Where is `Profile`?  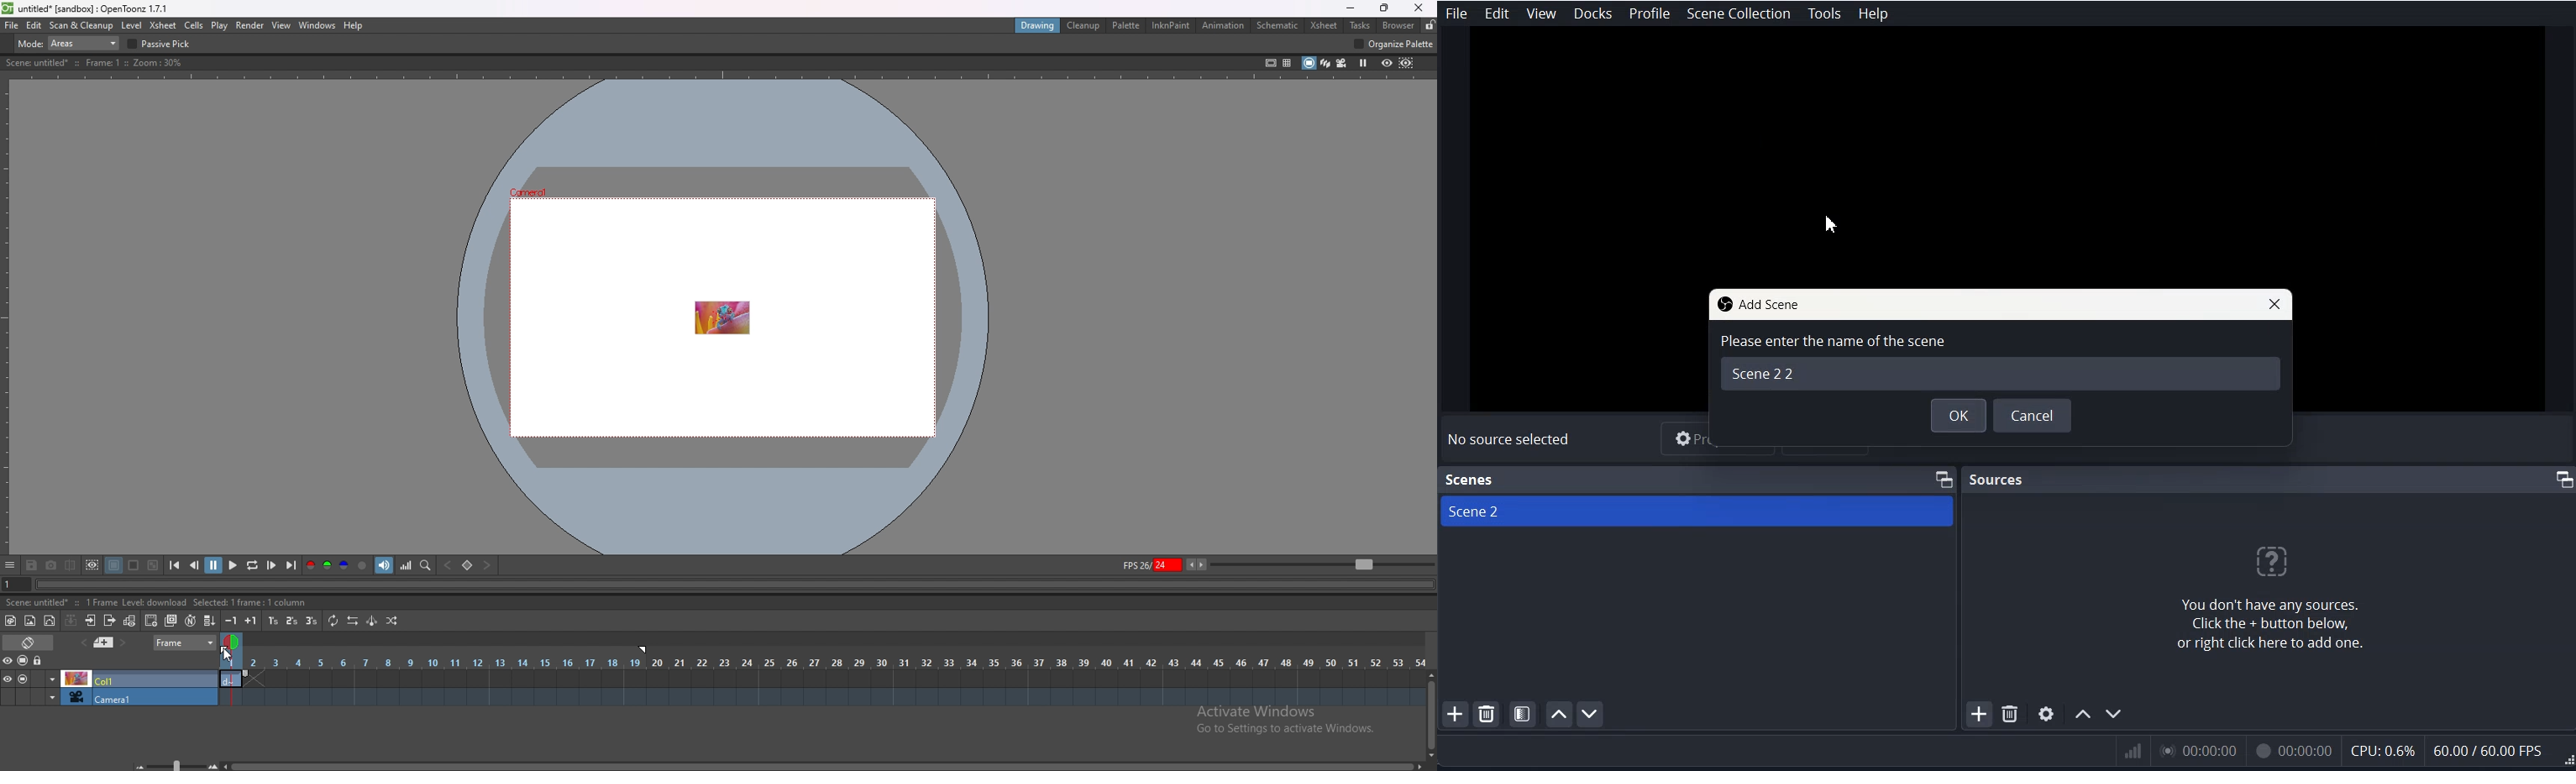 Profile is located at coordinates (1650, 14).